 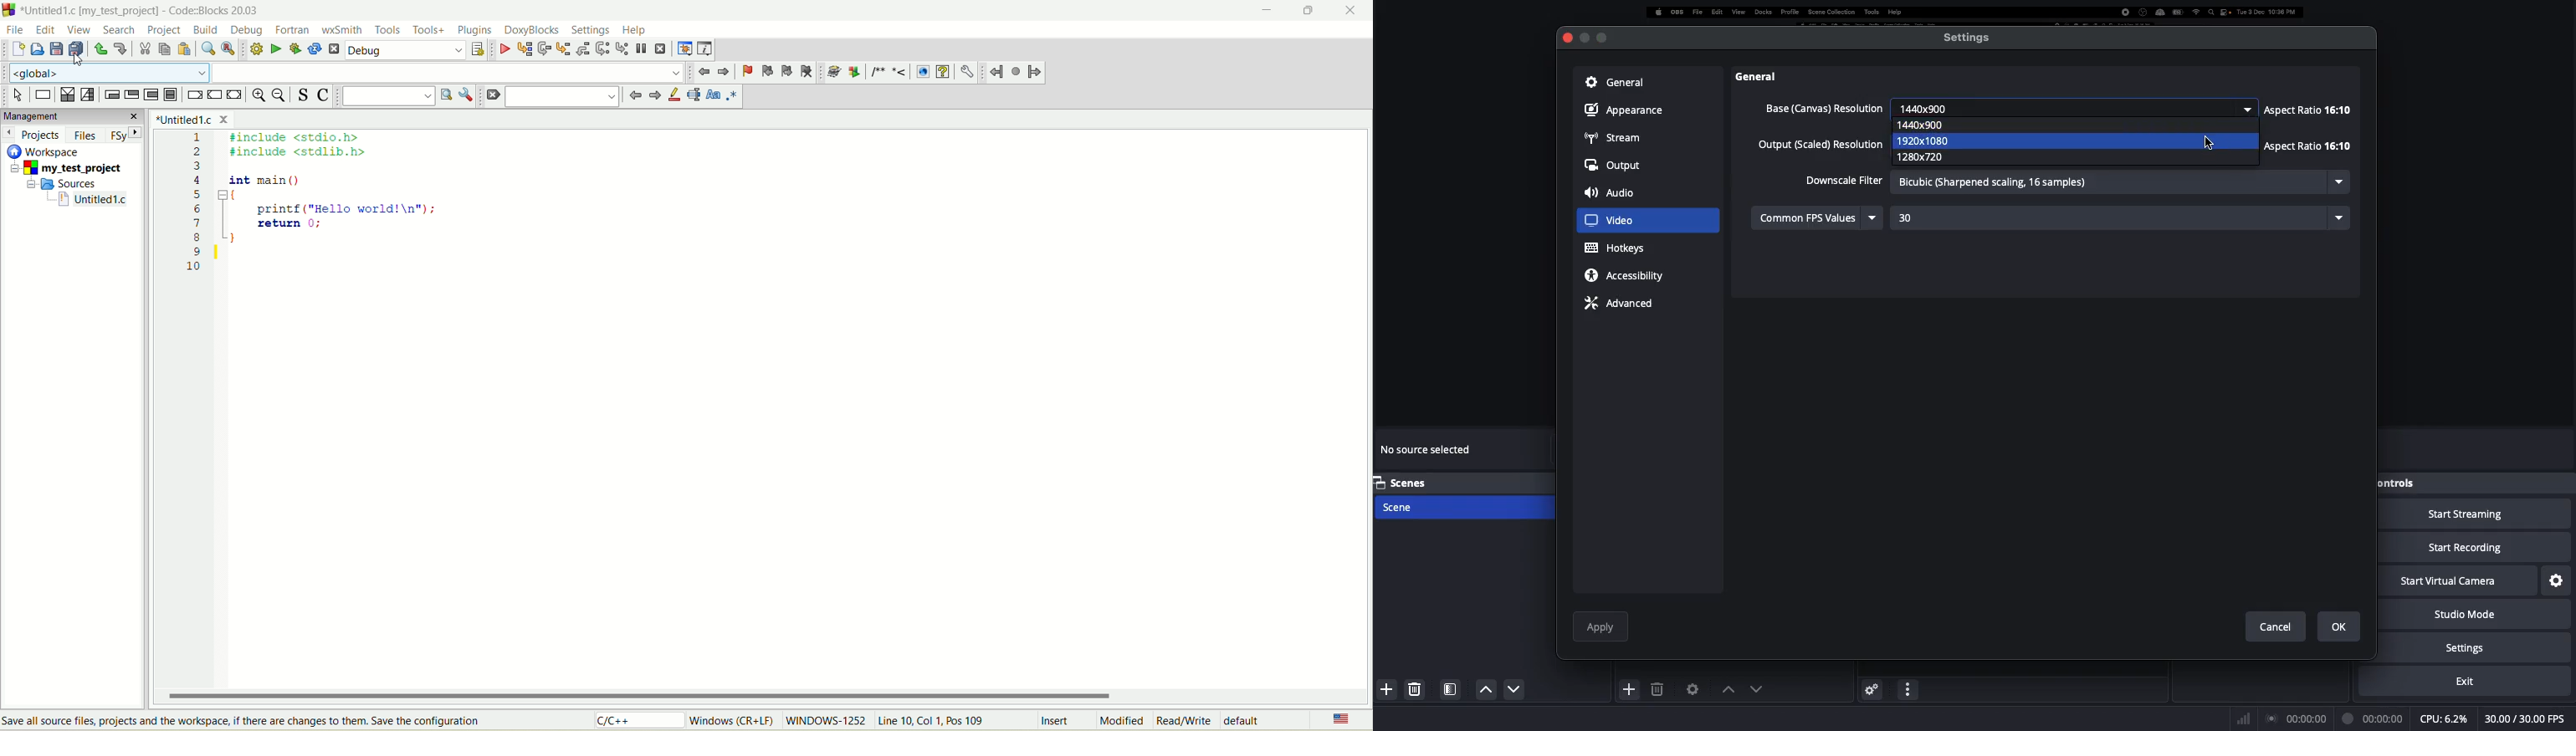 What do you see at coordinates (1509, 691) in the screenshot?
I see `Up` at bounding box center [1509, 691].